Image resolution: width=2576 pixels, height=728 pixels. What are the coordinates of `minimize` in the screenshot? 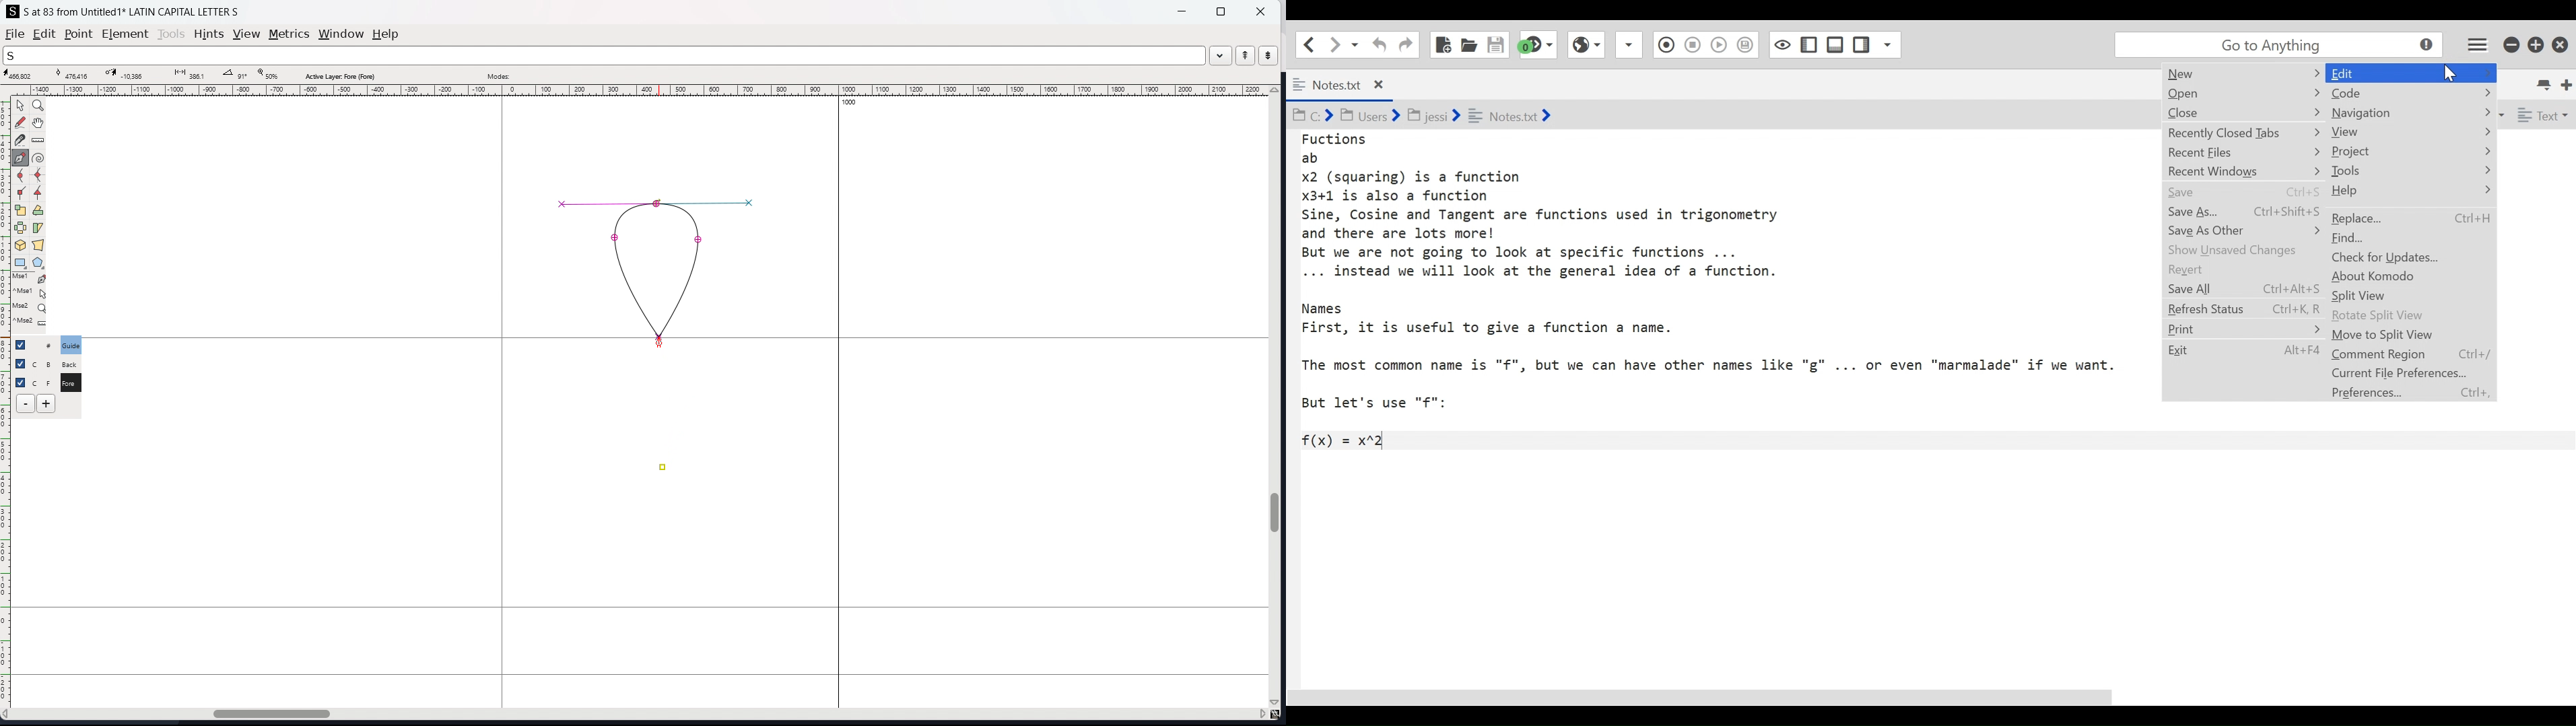 It's located at (1184, 10).